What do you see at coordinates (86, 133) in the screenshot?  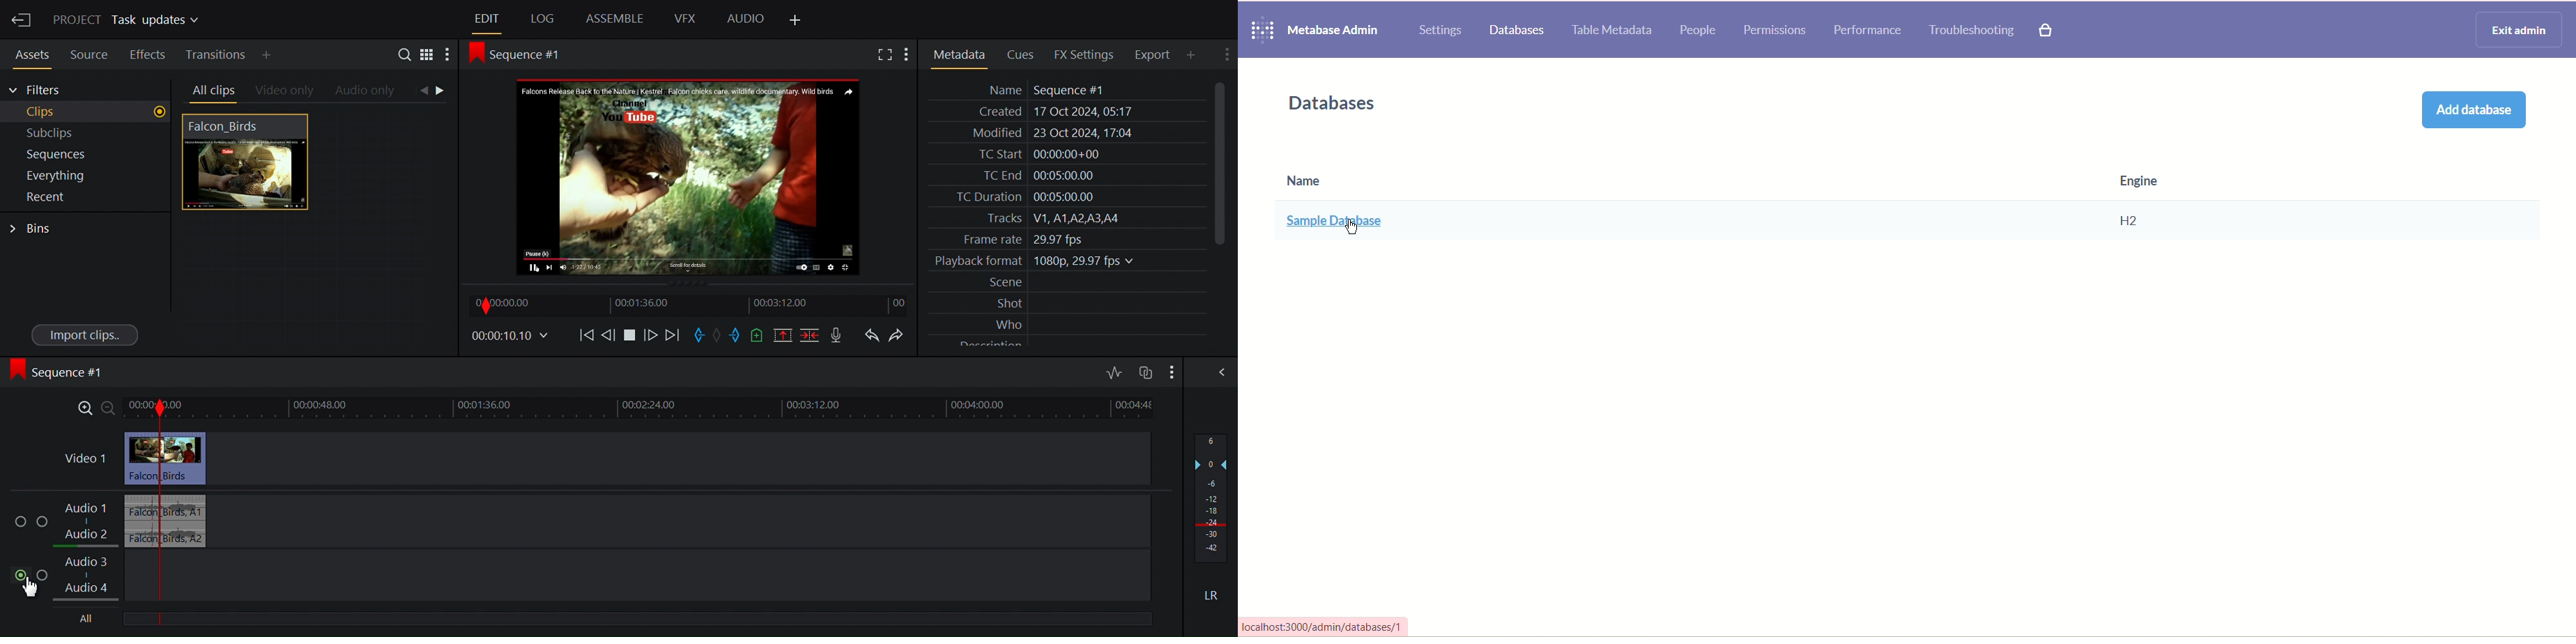 I see `Subclips` at bounding box center [86, 133].